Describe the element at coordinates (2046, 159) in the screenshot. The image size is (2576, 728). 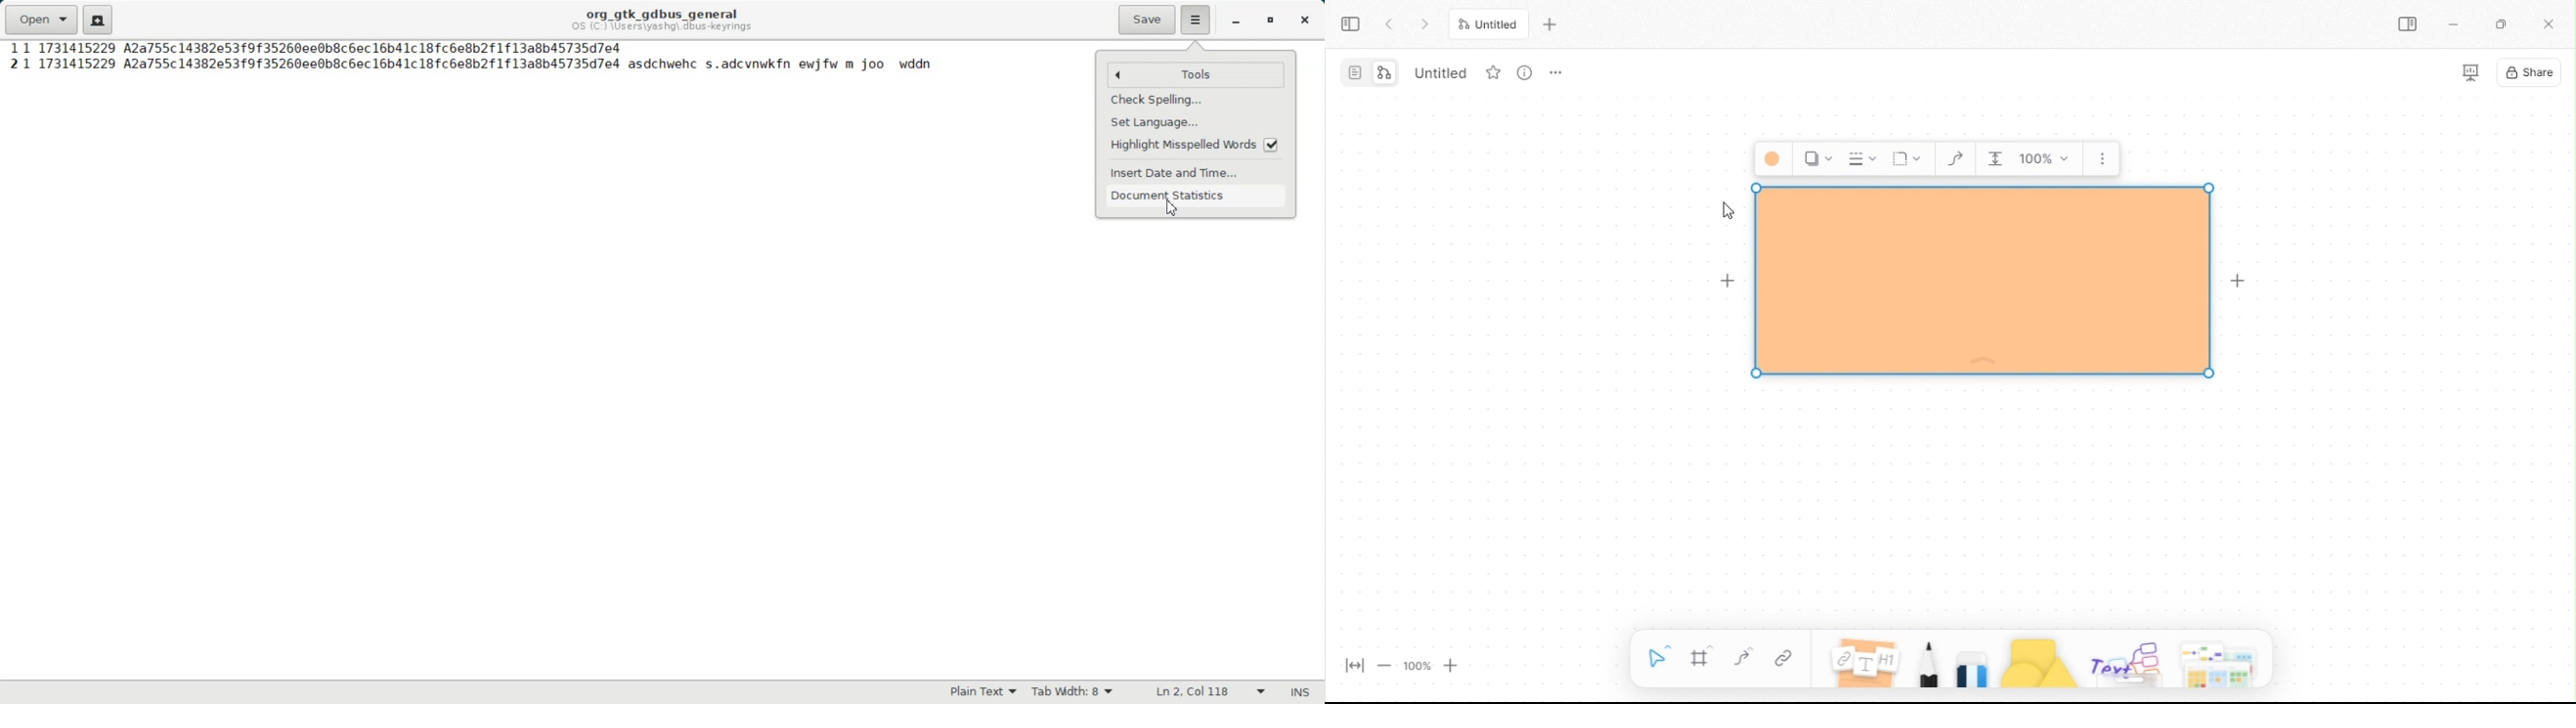
I see `Zoom` at that location.